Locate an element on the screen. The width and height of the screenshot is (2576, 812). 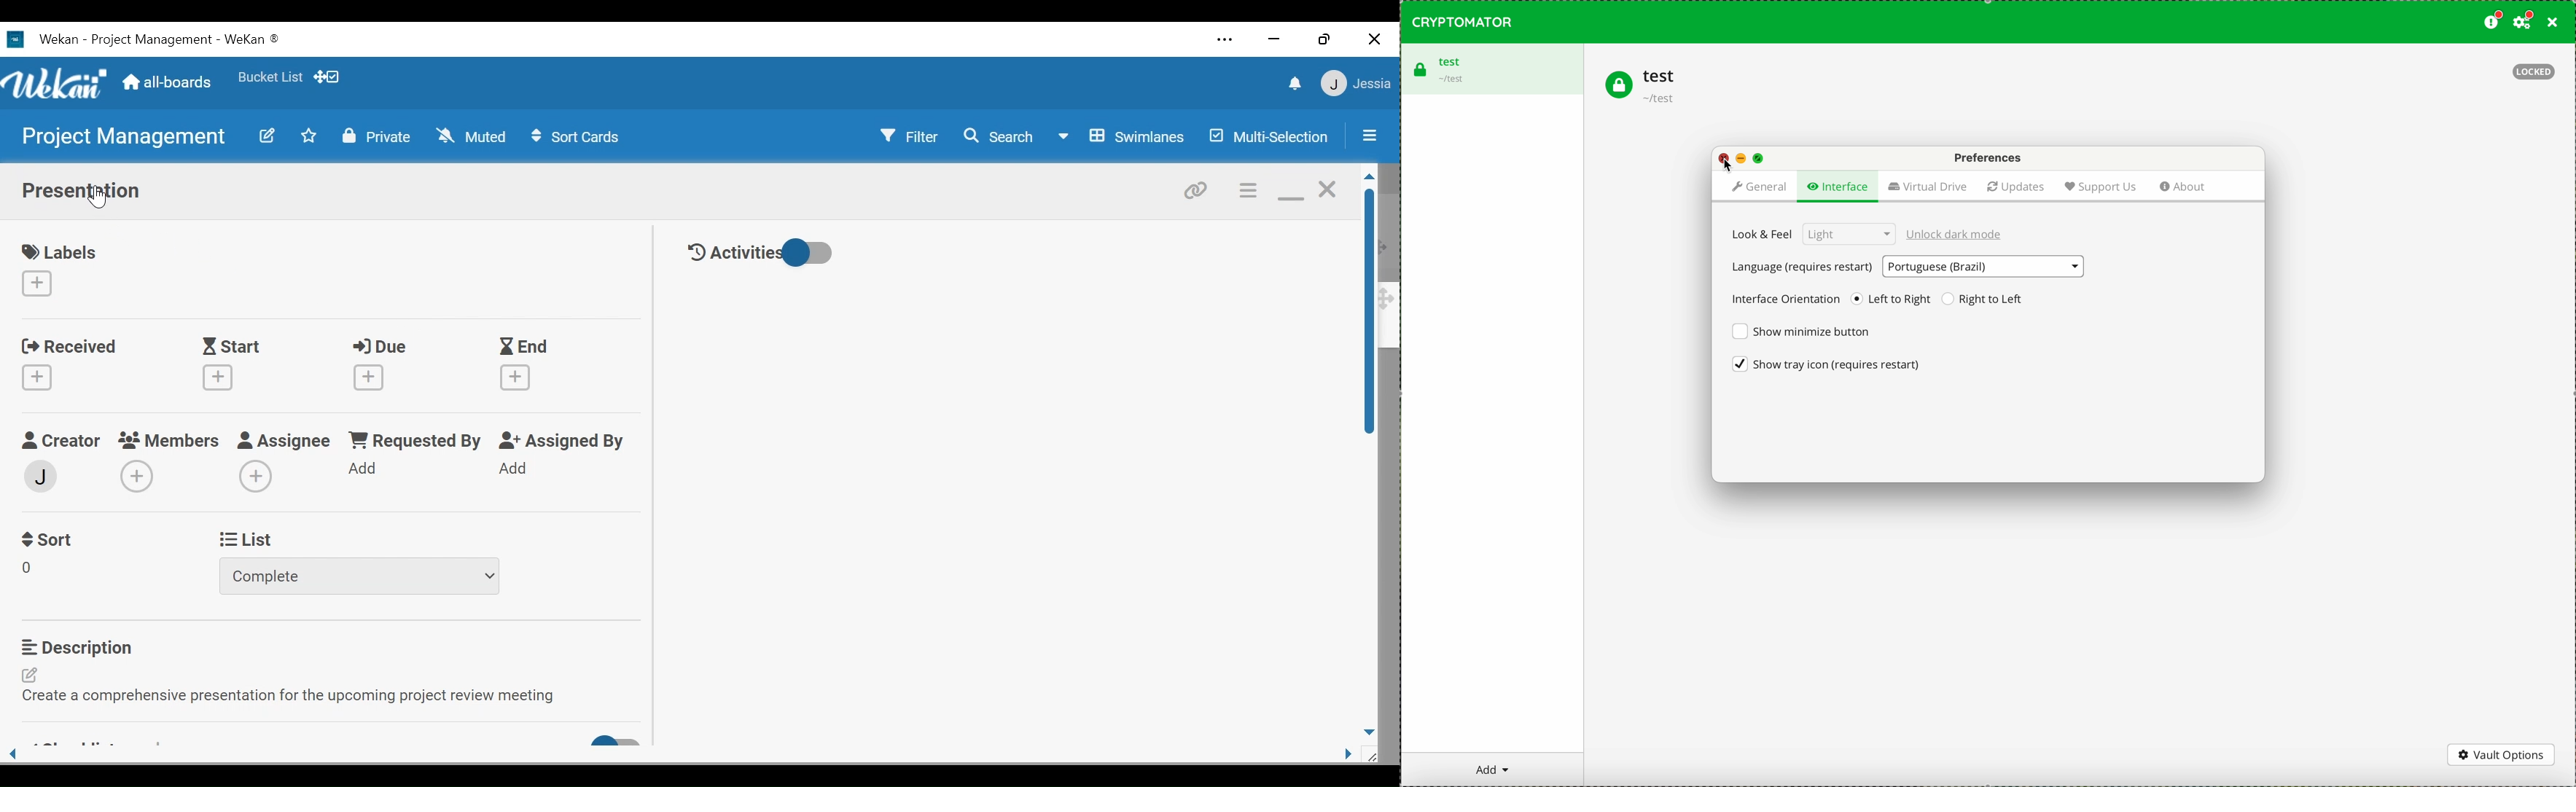
Requested By is located at coordinates (418, 441).